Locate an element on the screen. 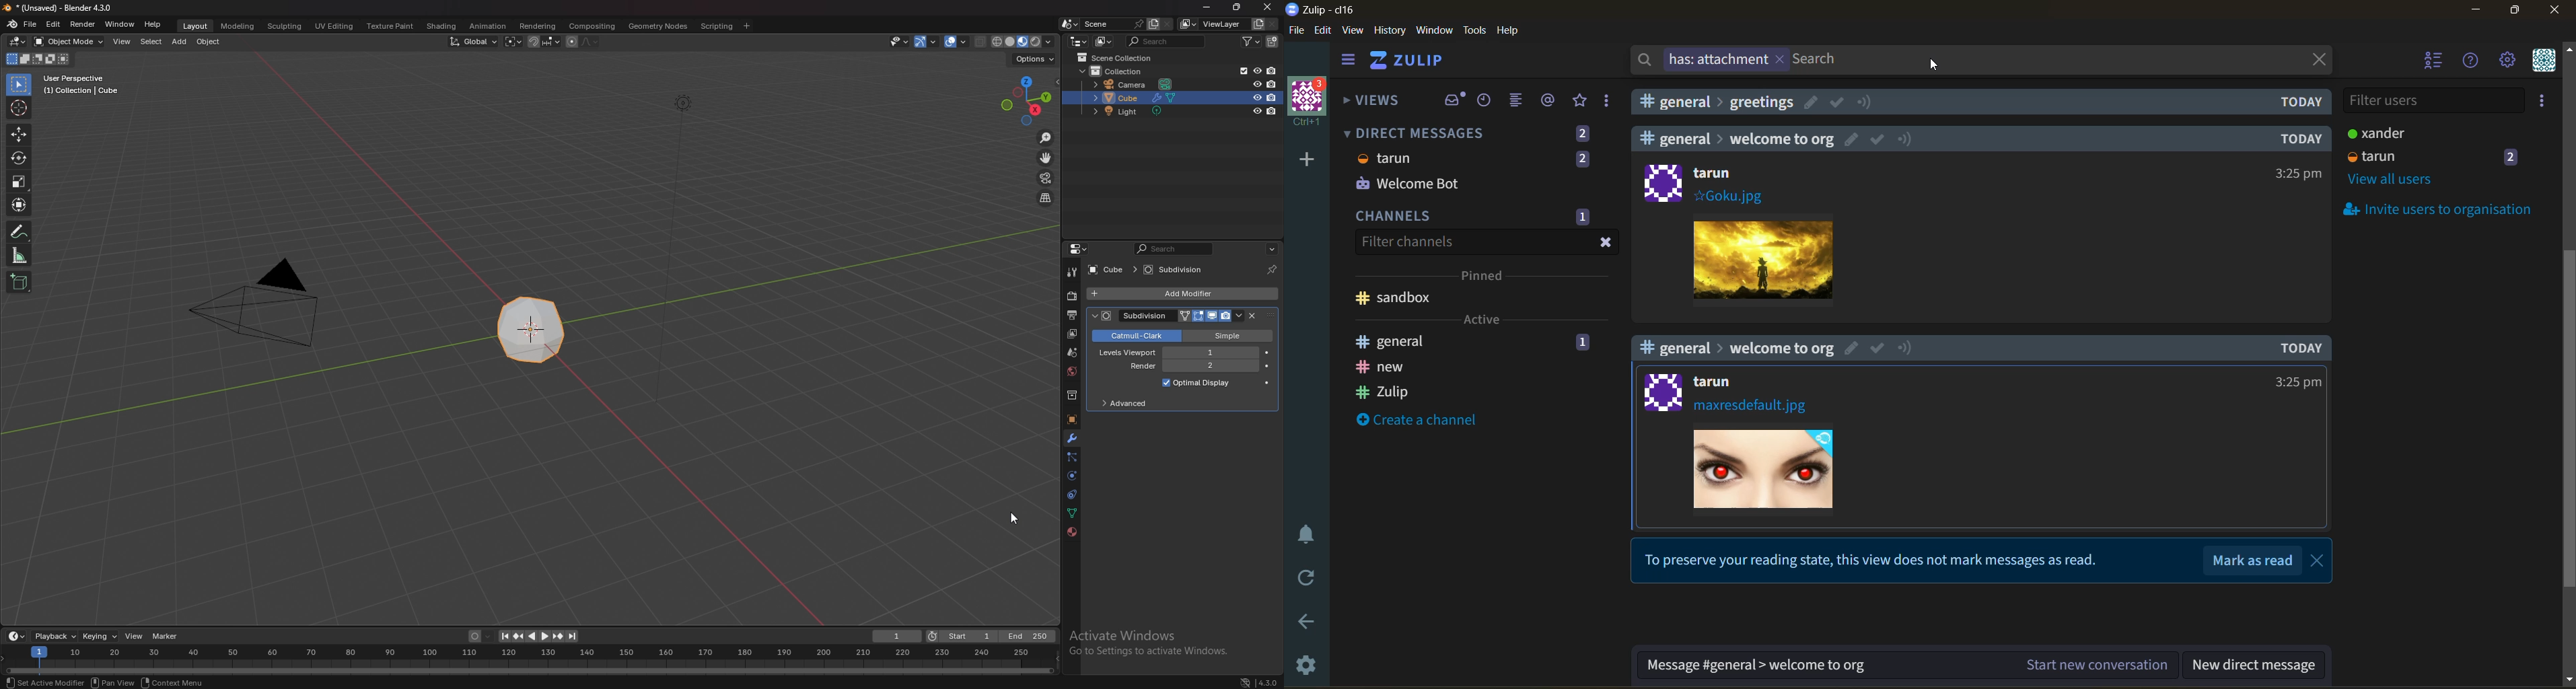 Image resolution: width=2576 pixels, height=700 pixels. # sandbox is located at coordinates (1396, 298).